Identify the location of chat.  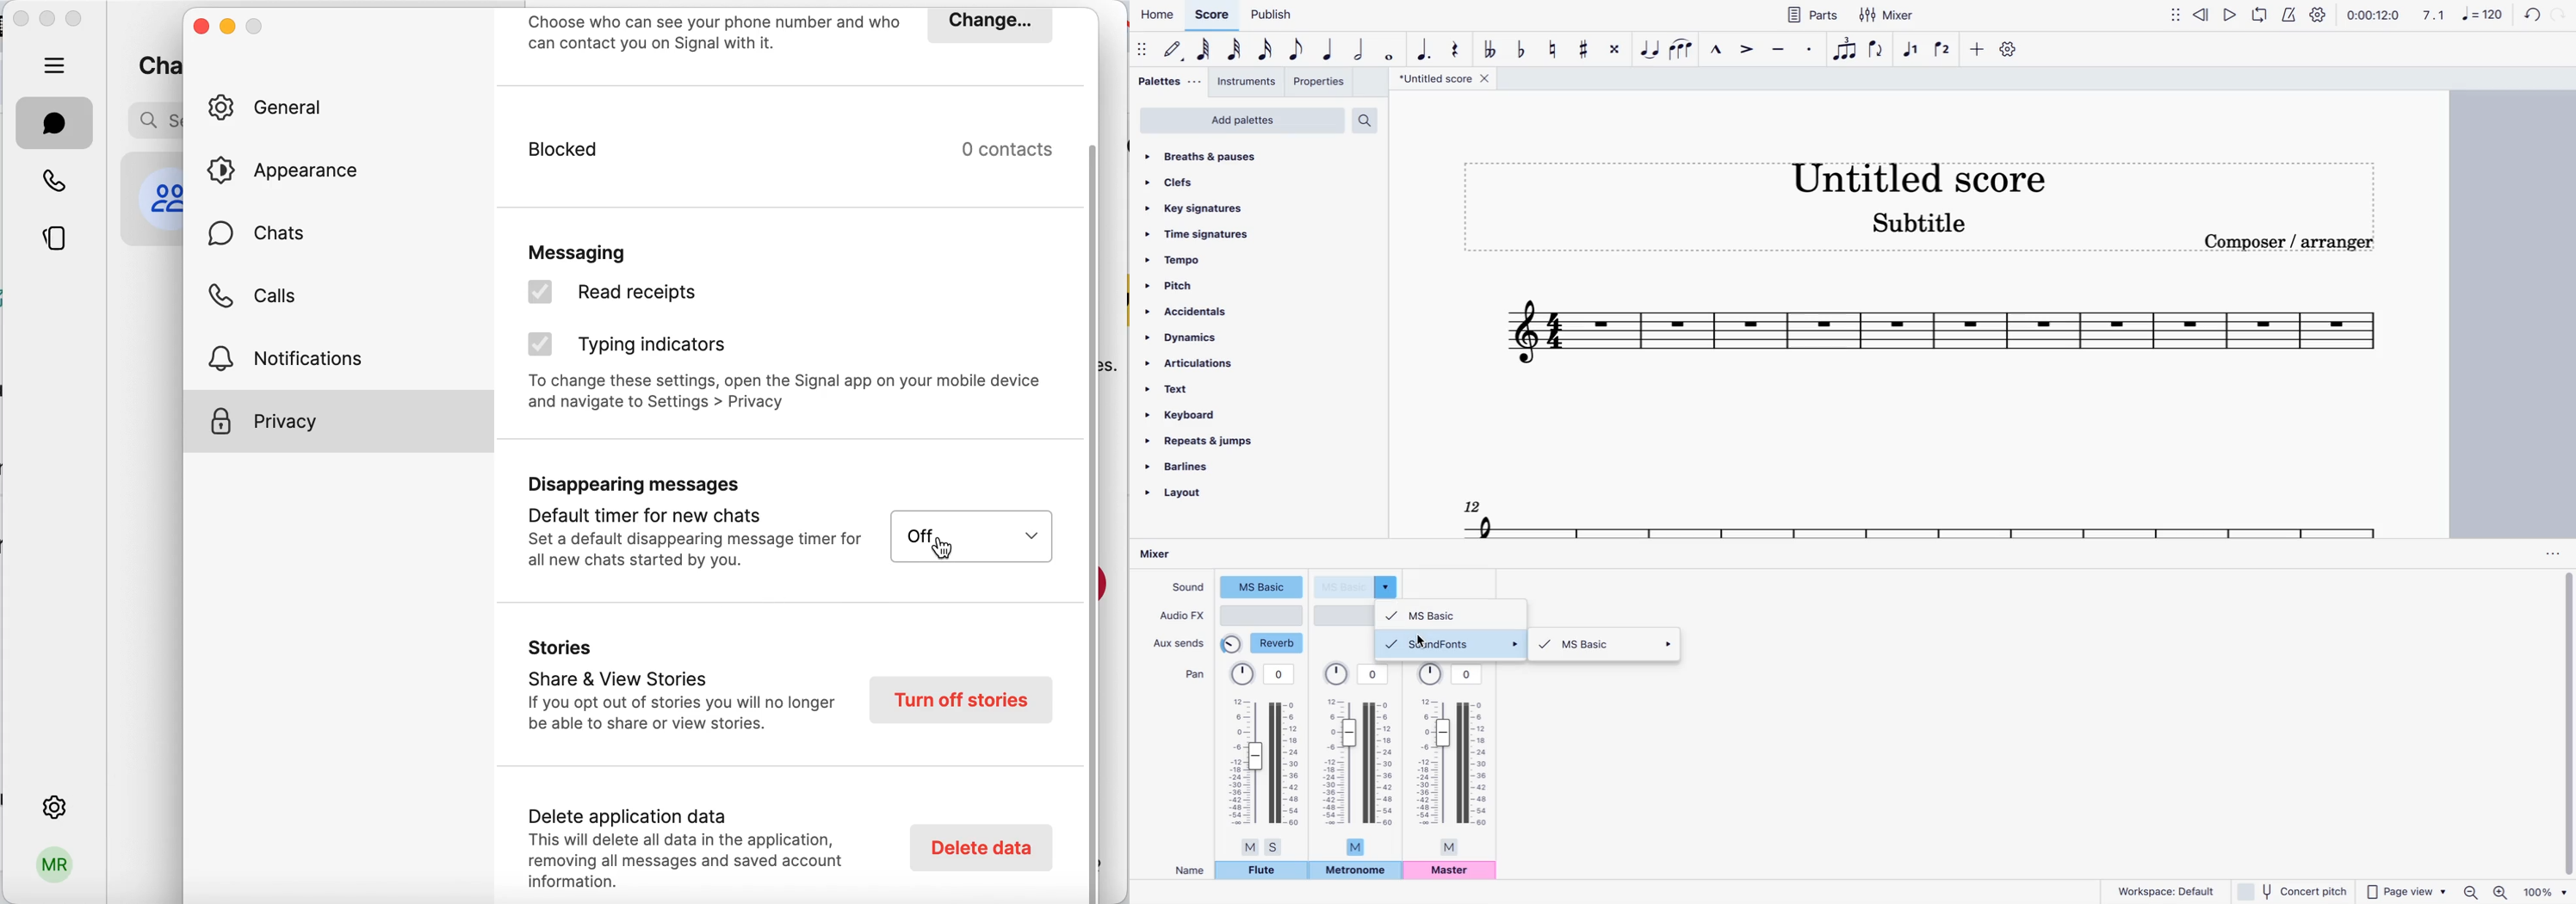
(55, 123).